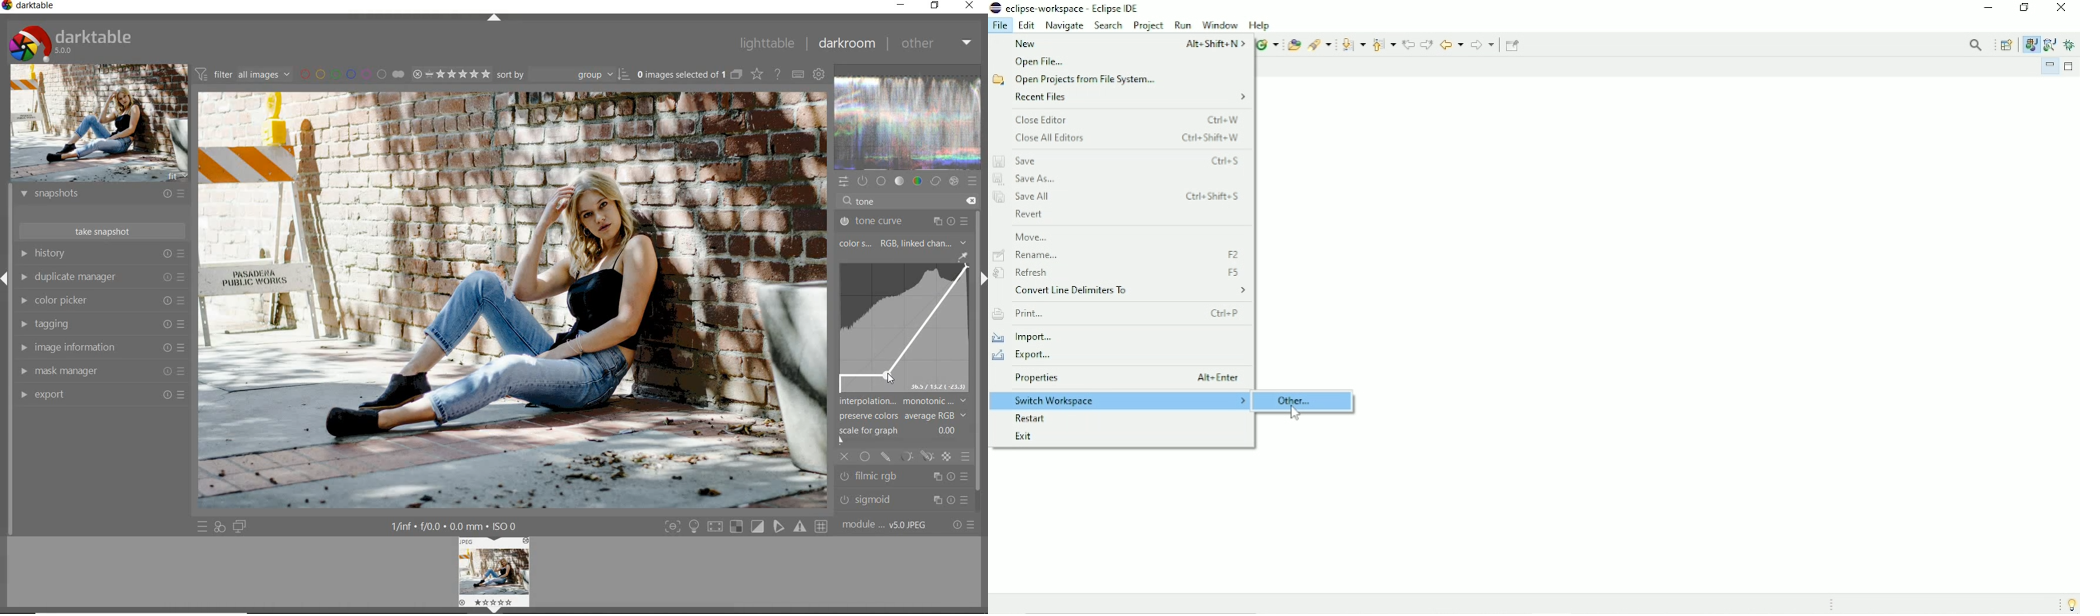 This screenshot has height=616, width=2100. What do you see at coordinates (98, 124) in the screenshot?
I see `image preview` at bounding box center [98, 124].